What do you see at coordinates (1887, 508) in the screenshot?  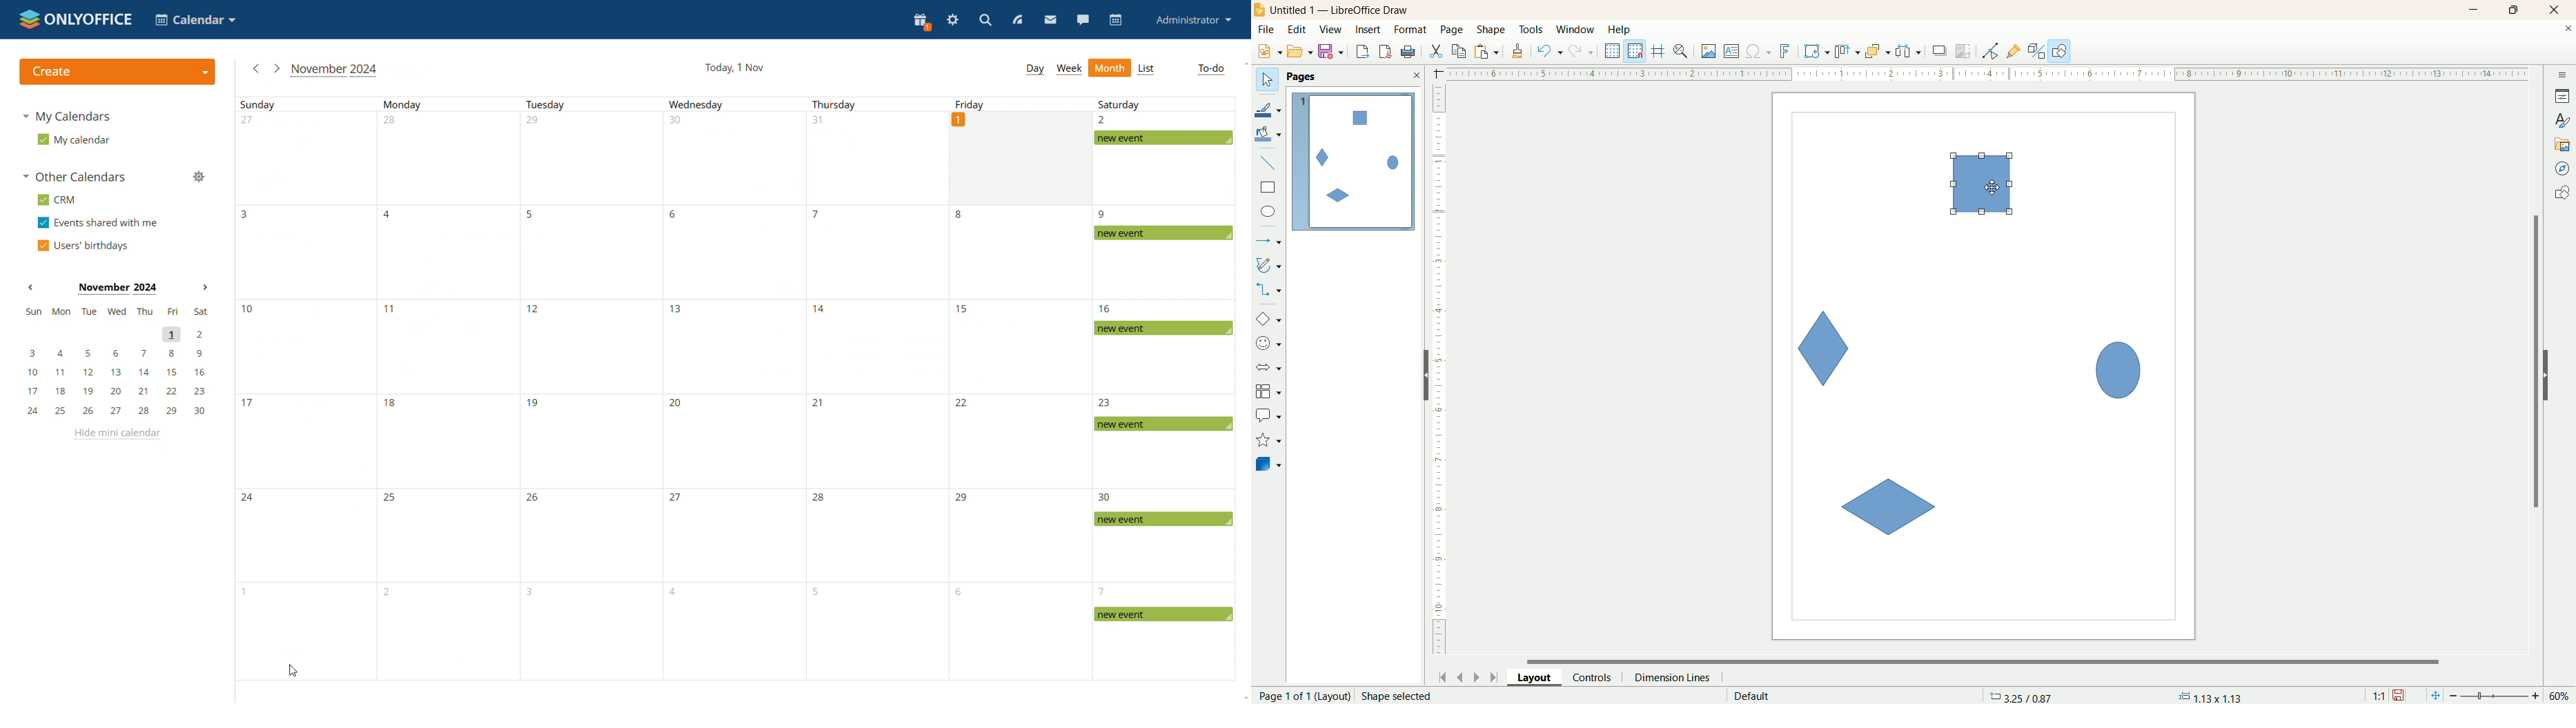 I see `unselected shape` at bounding box center [1887, 508].